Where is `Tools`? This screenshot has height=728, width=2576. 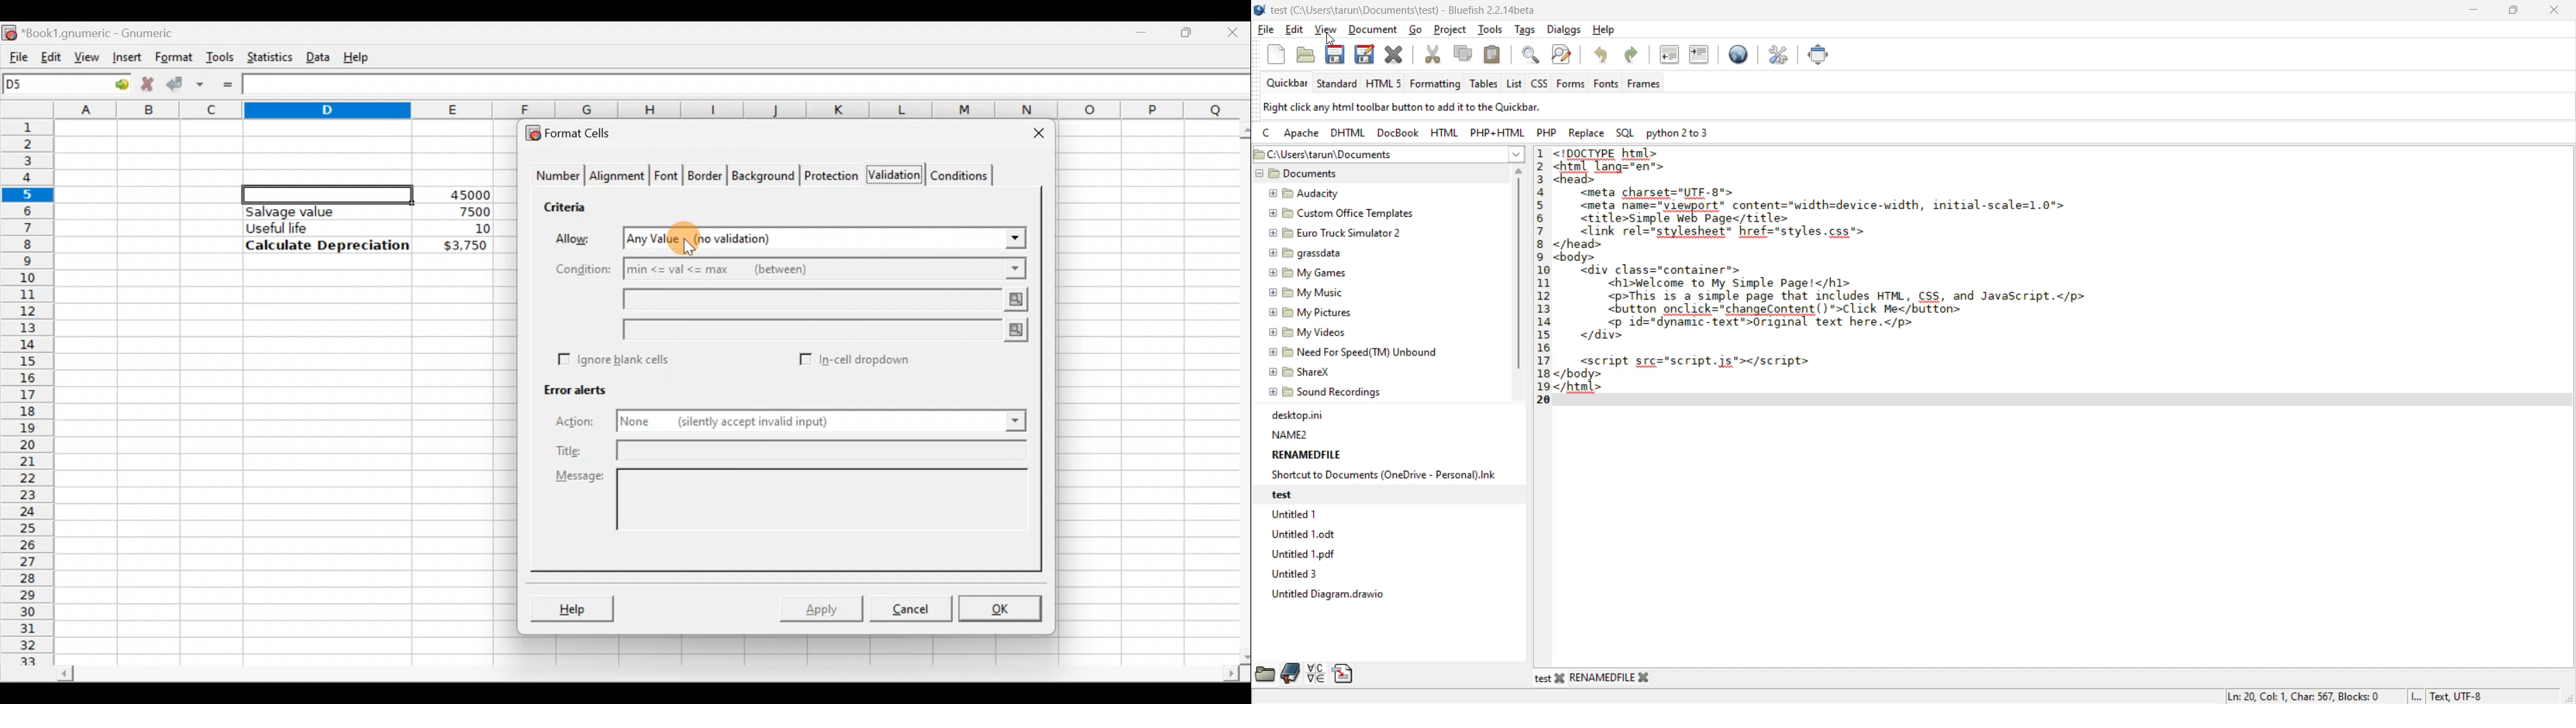
Tools is located at coordinates (220, 56).